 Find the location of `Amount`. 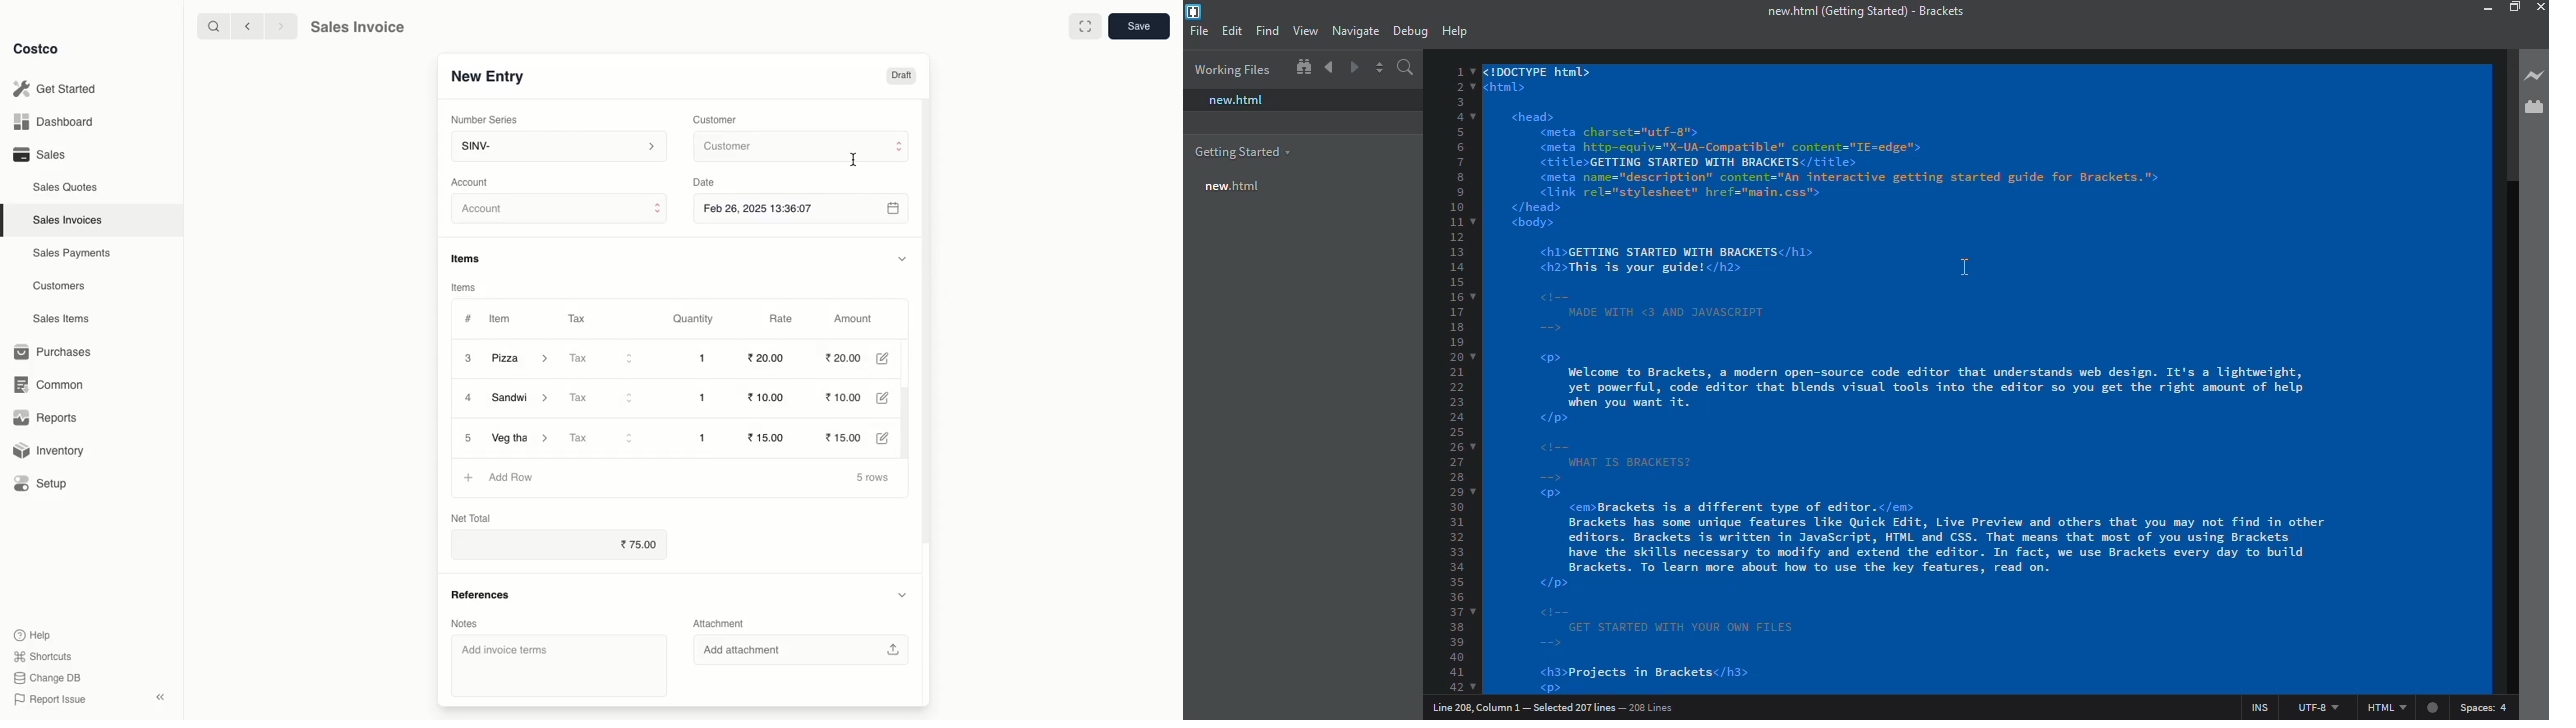

Amount is located at coordinates (858, 319).